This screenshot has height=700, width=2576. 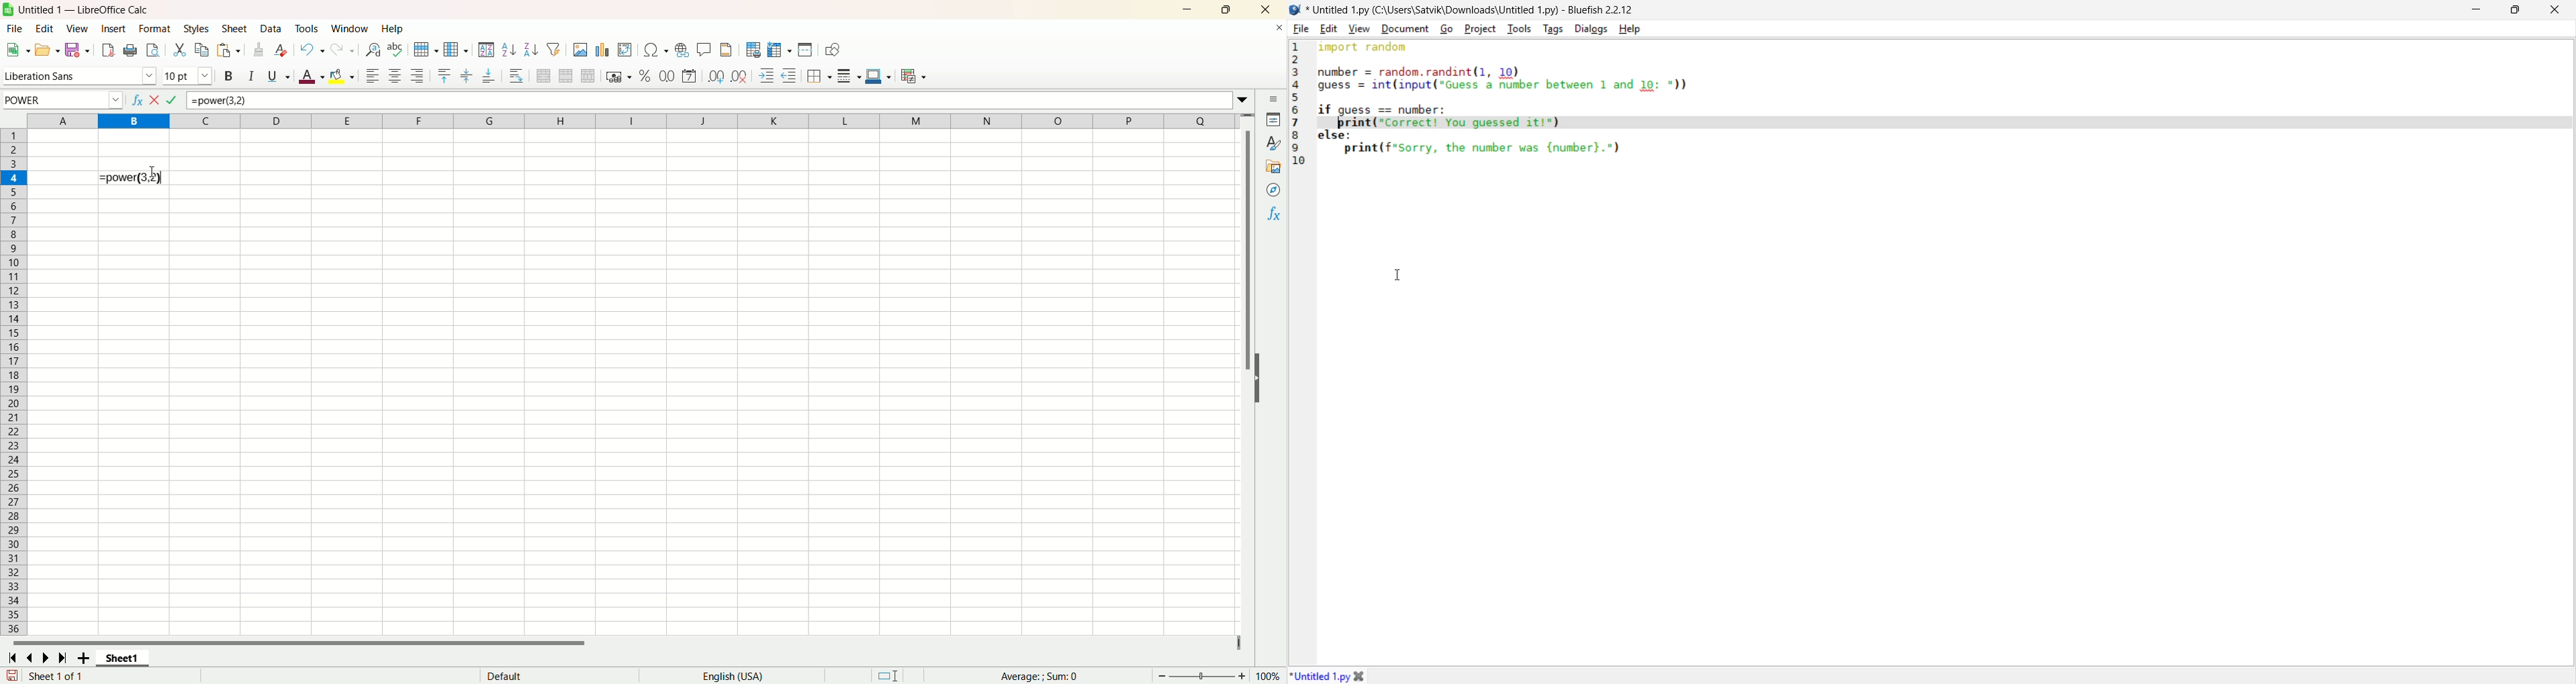 I want to click on POWER, so click(x=62, y=99).